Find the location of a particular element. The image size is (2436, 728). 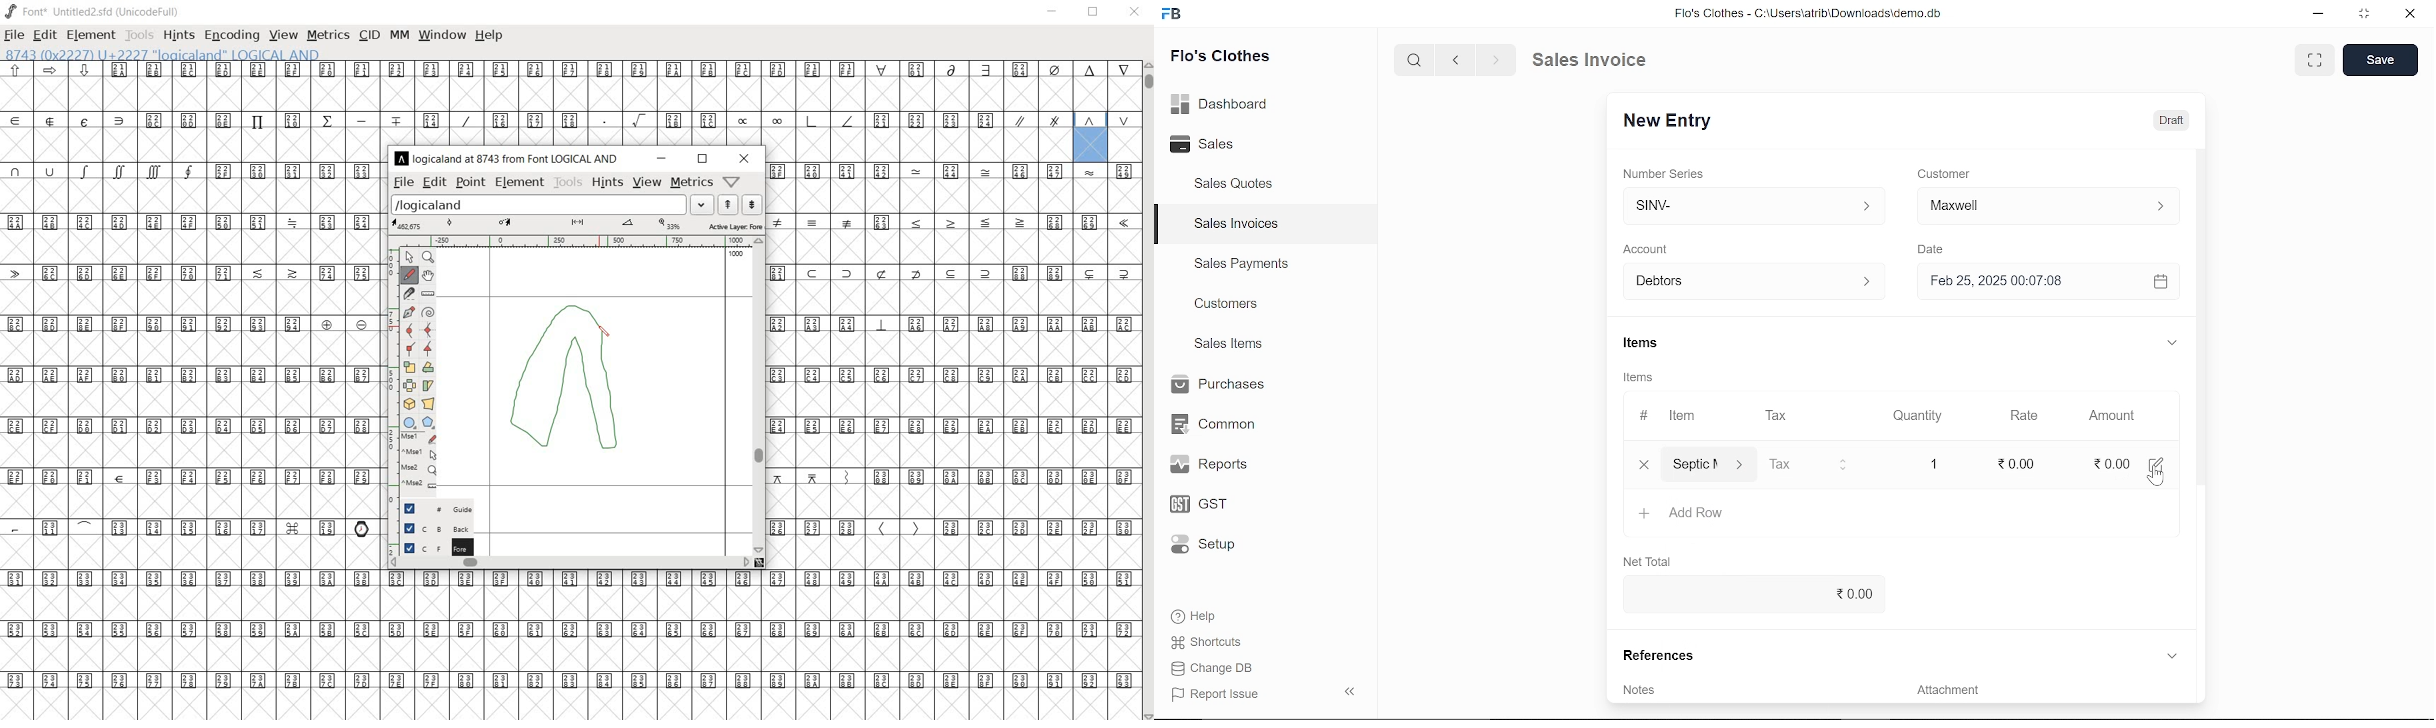

Help is located at coordinates (1196, 616).